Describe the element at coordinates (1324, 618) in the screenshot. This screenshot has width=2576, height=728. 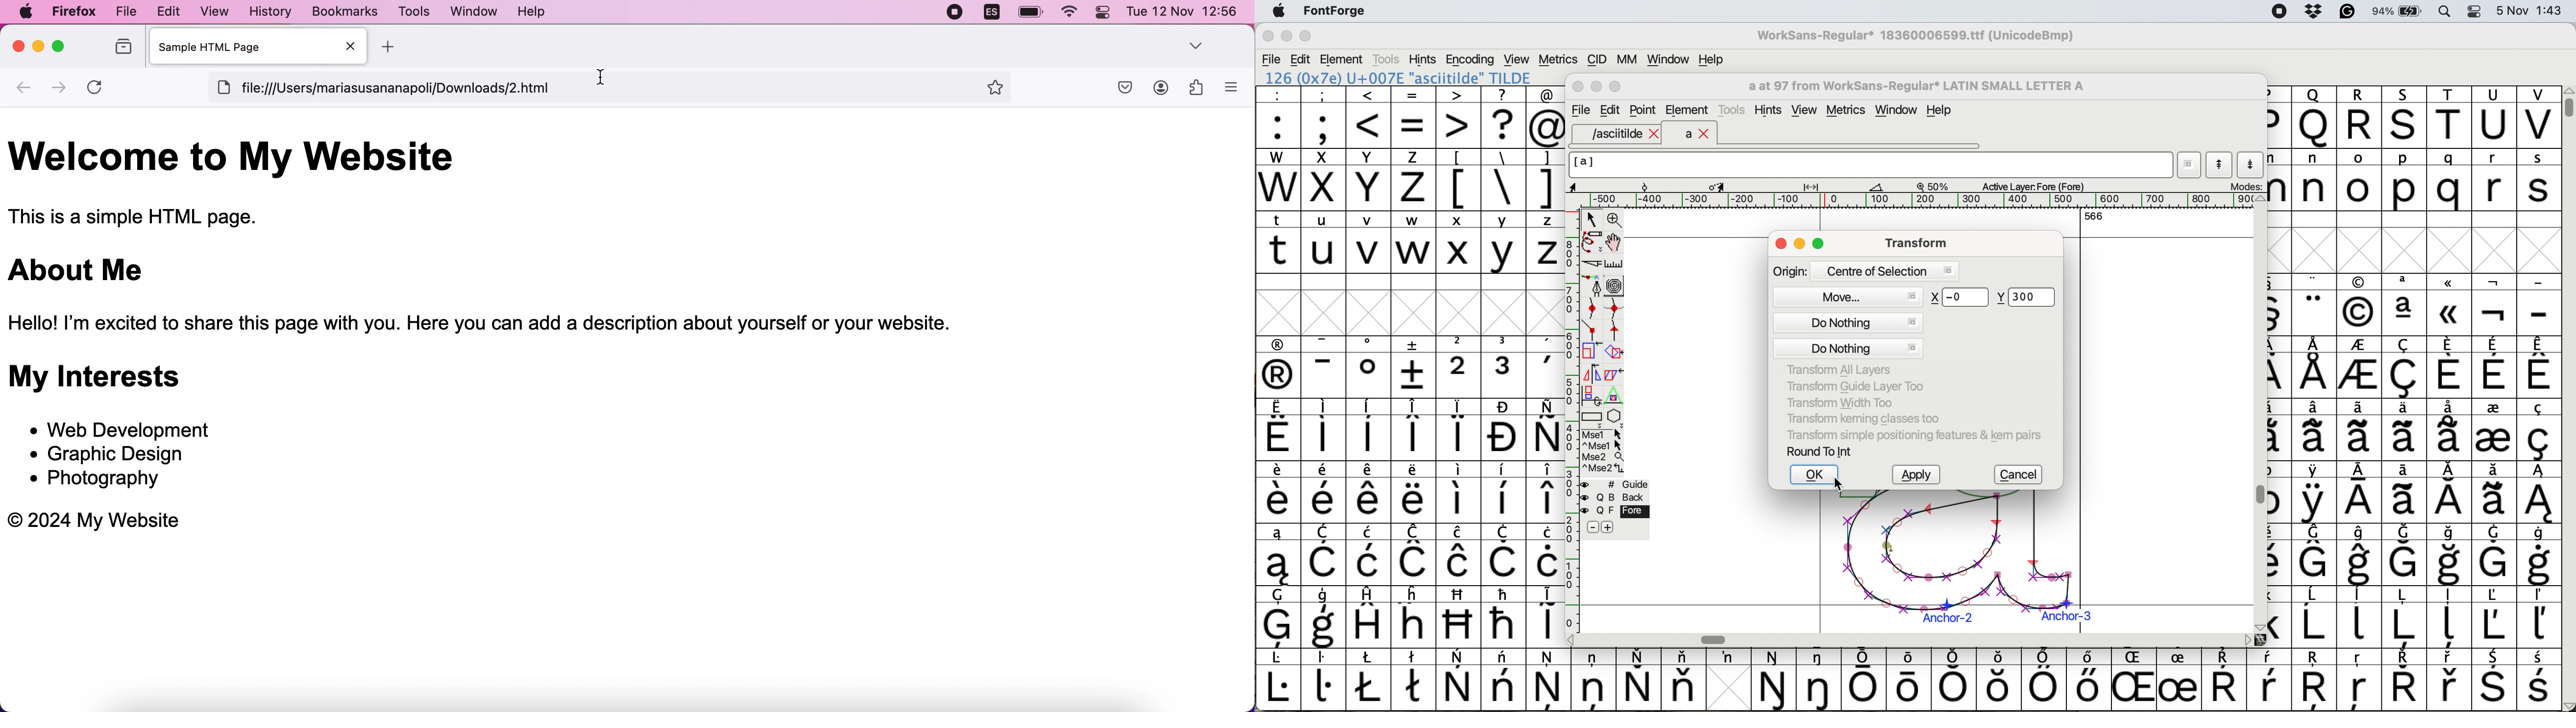
I see `symbol` at that location.